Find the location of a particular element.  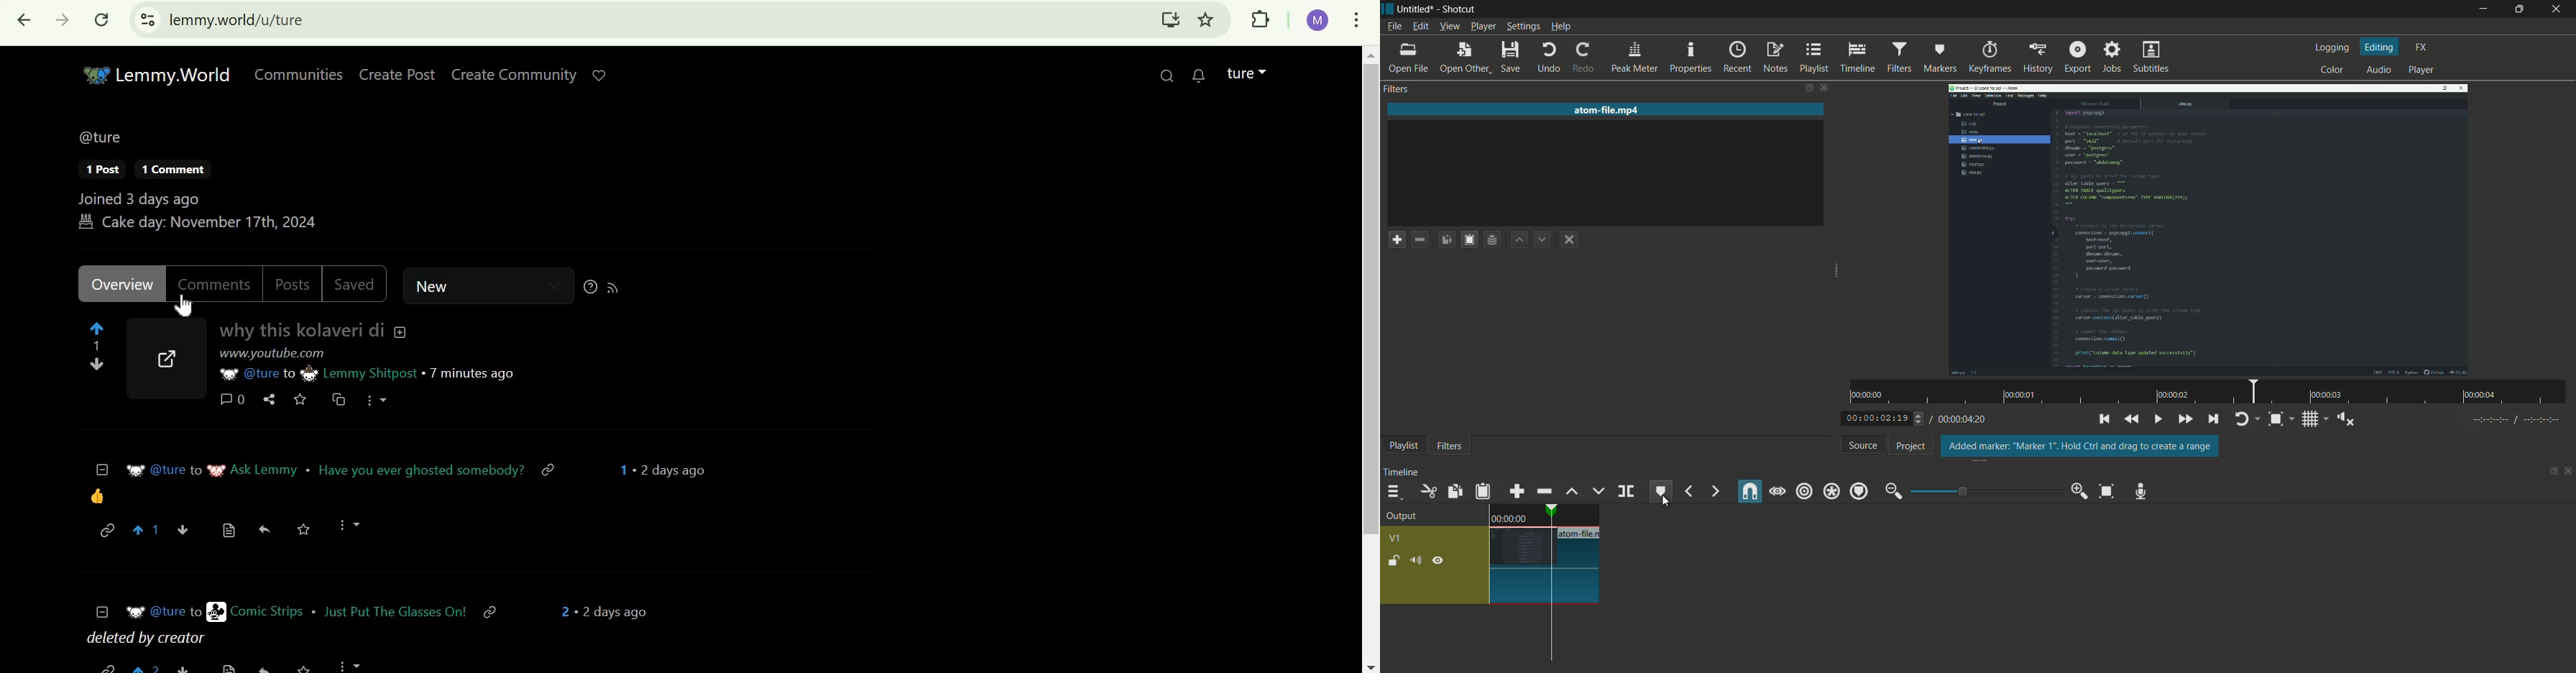

view source is located at coordinates (226, 530).